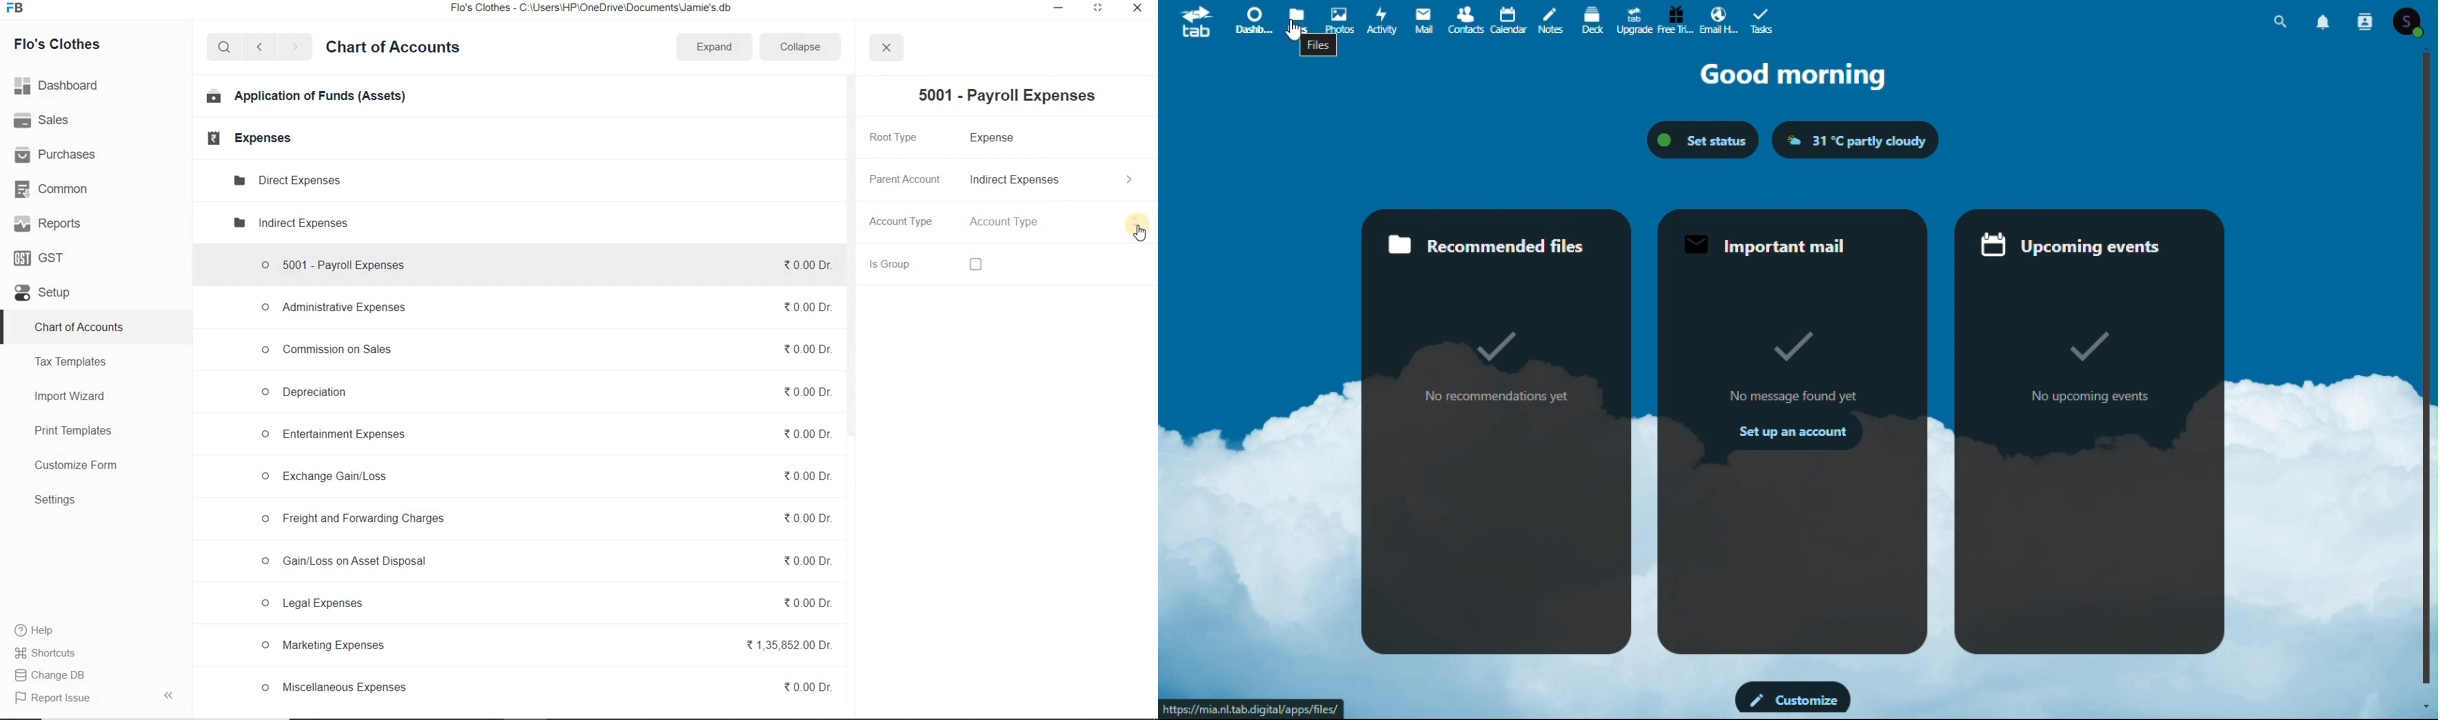 This screenshot has height=728, width=2464. I want to click on search, so click(222, 48).